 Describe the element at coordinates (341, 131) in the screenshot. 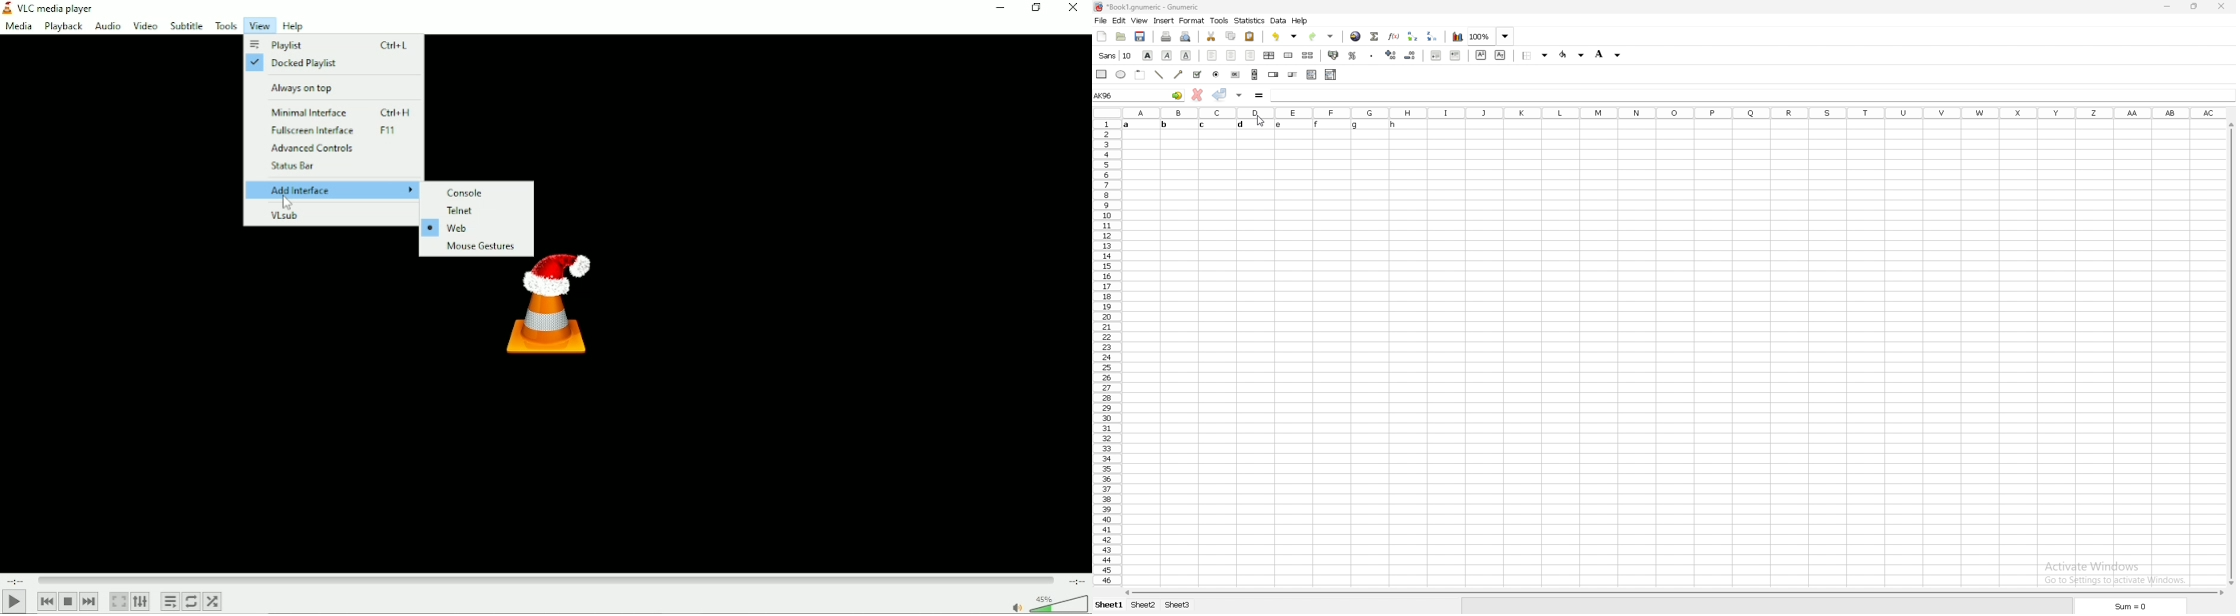

I see `Fullscreen interface` at that location.